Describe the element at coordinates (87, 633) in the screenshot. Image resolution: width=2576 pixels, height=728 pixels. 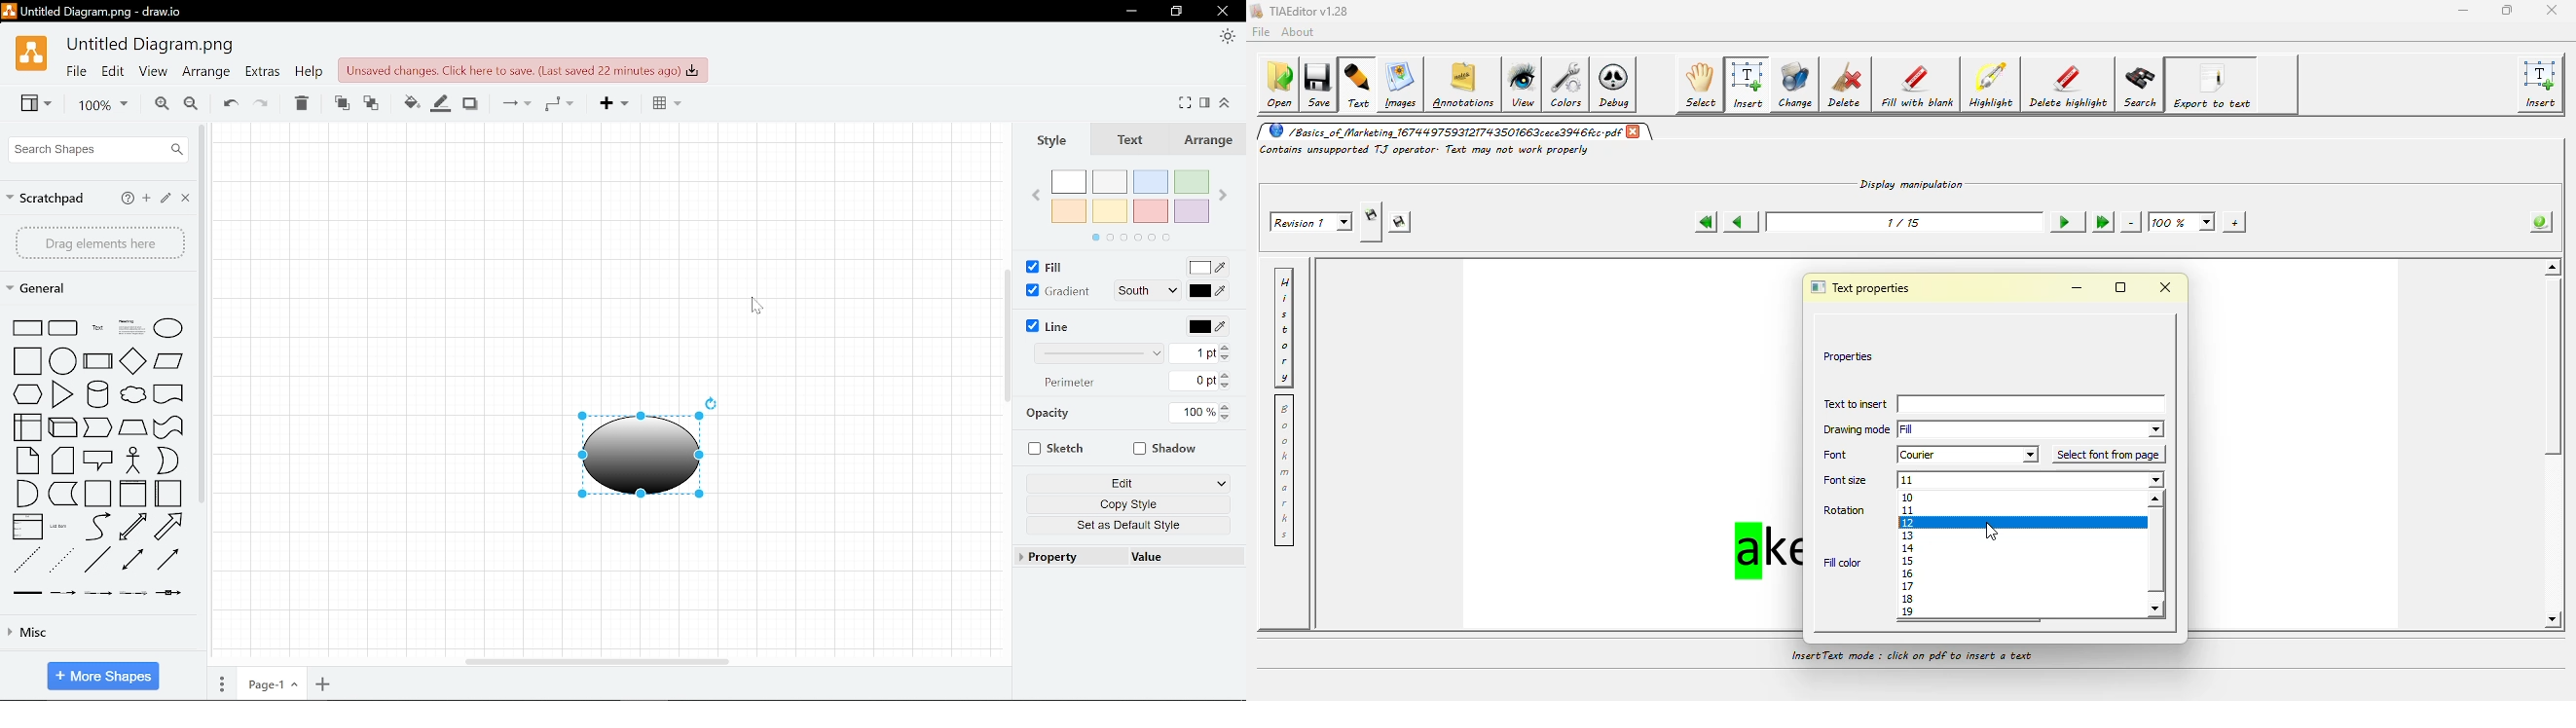
I see `Misc shapes` at that location.